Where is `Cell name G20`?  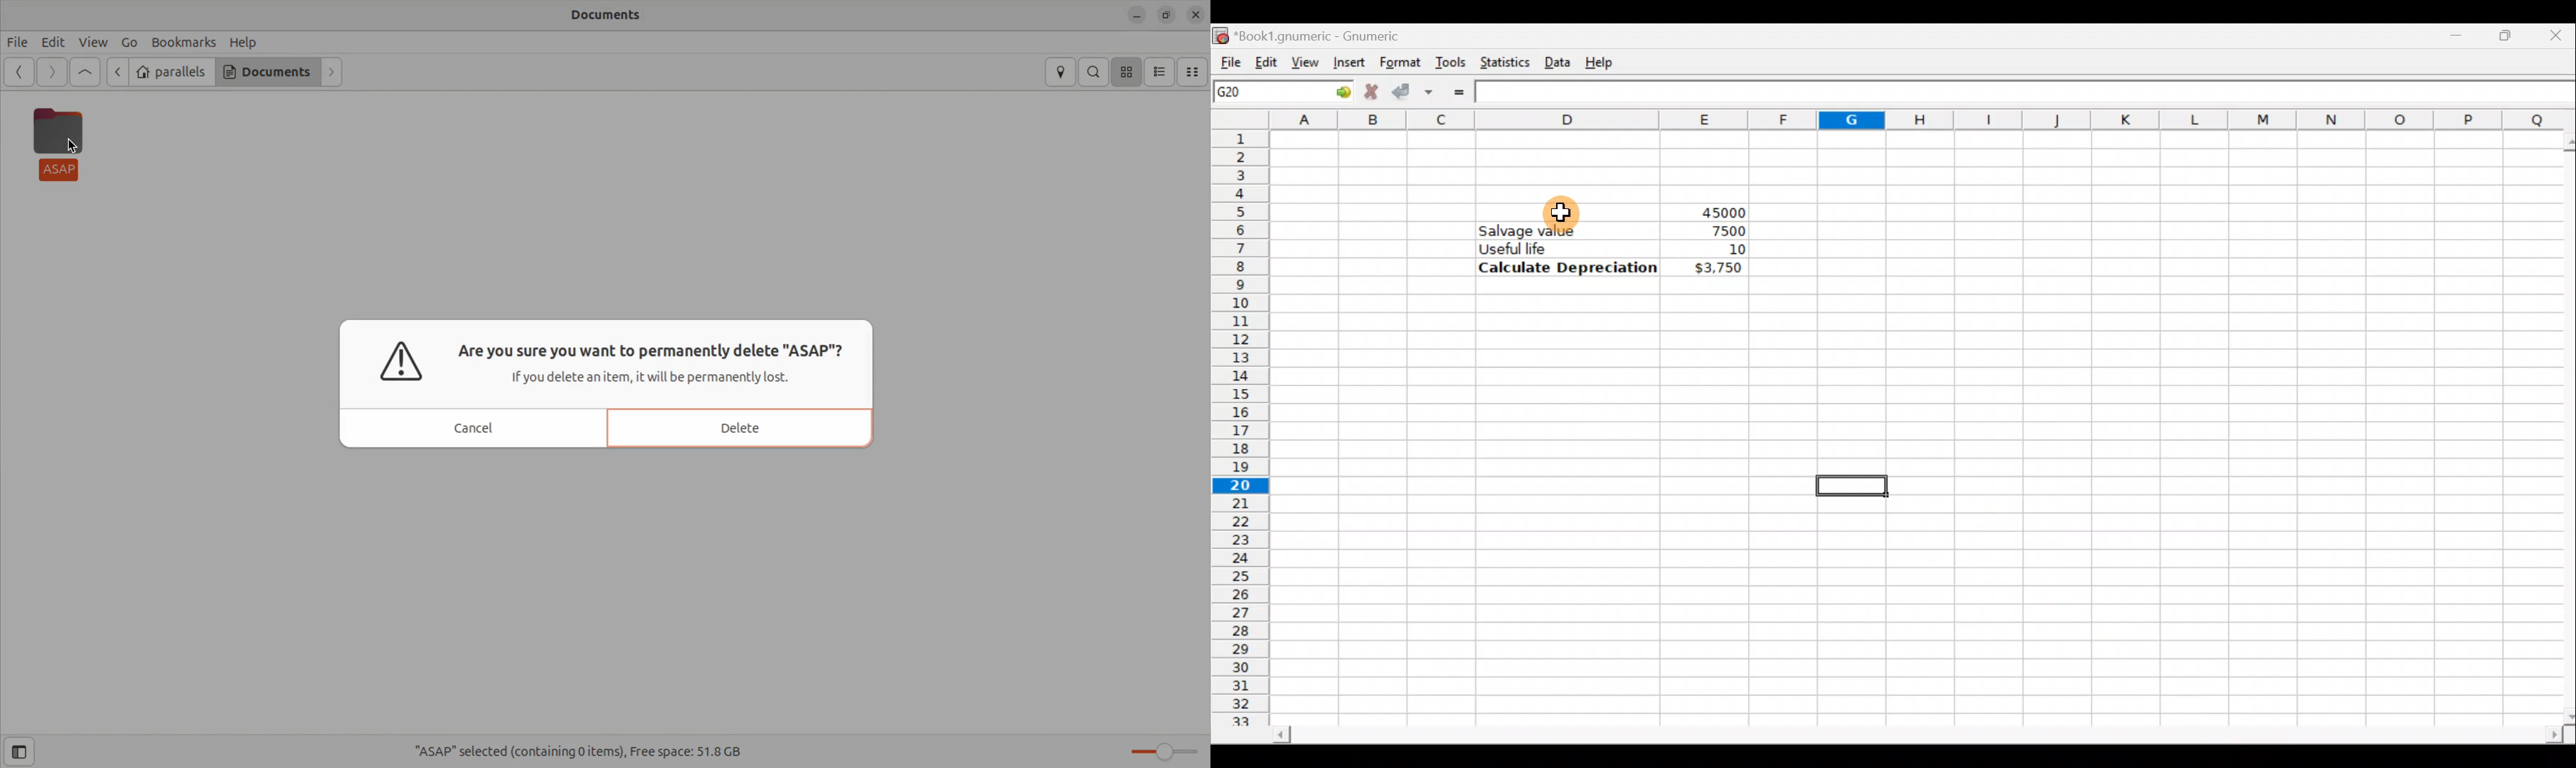
Cell name G20 is located at coordinates (1266, 93).